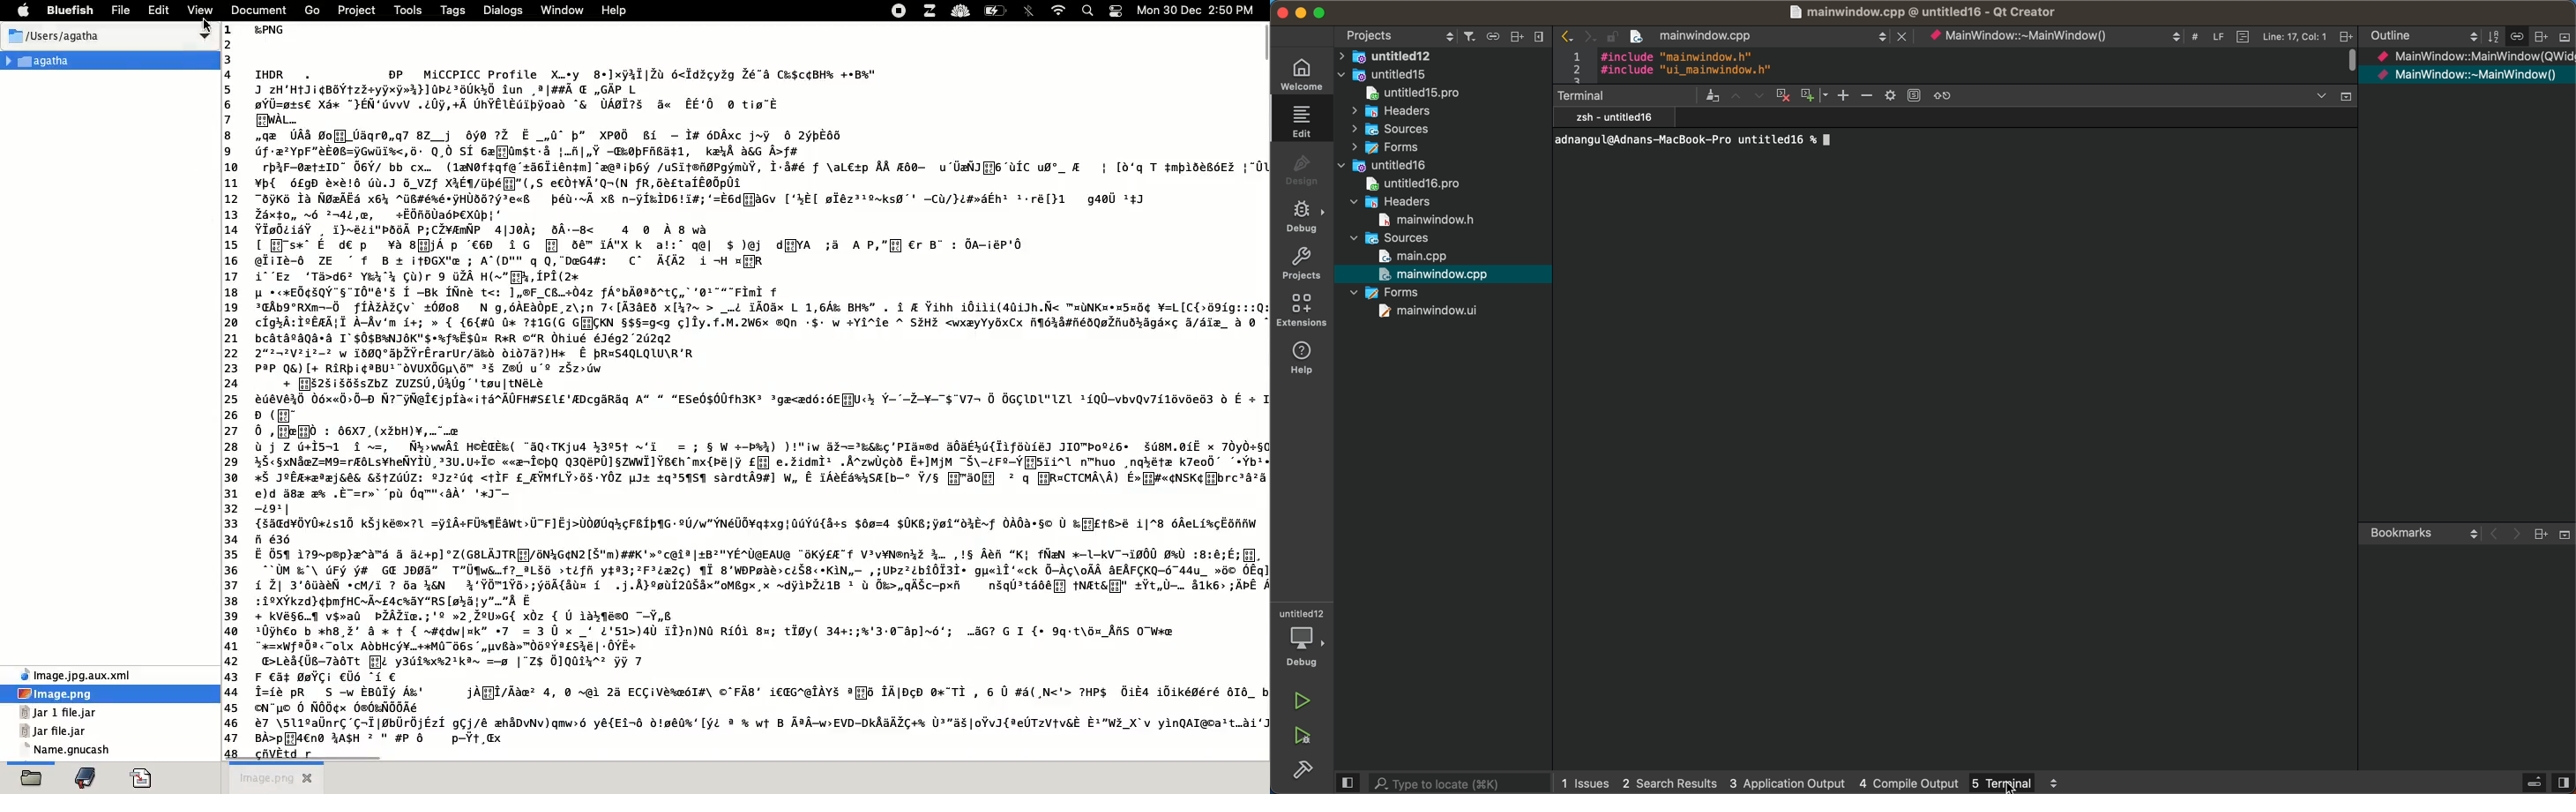 The width and height of the screenshot is (2576, 812). What do you see at coordinates (1442, 94) in the screenshot?
I see `file` at bounding box center [1442, 94].